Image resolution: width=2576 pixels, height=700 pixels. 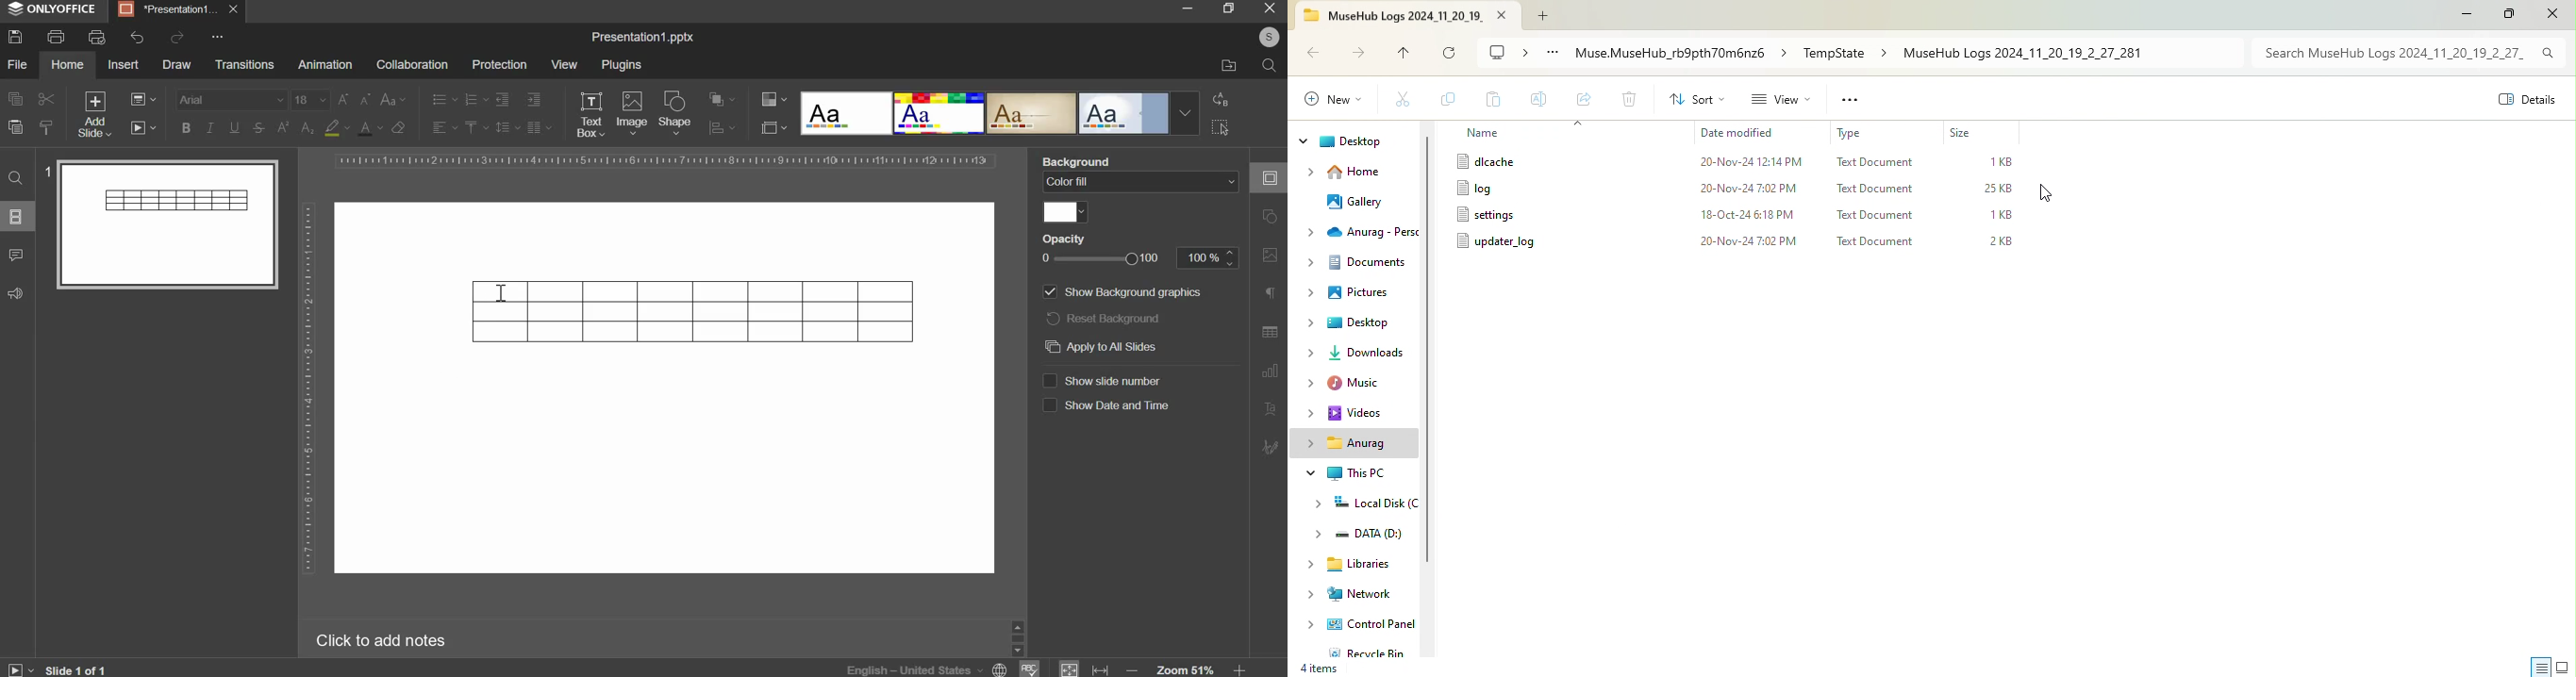 I want to click on print preview, so click(x=96, y=38).